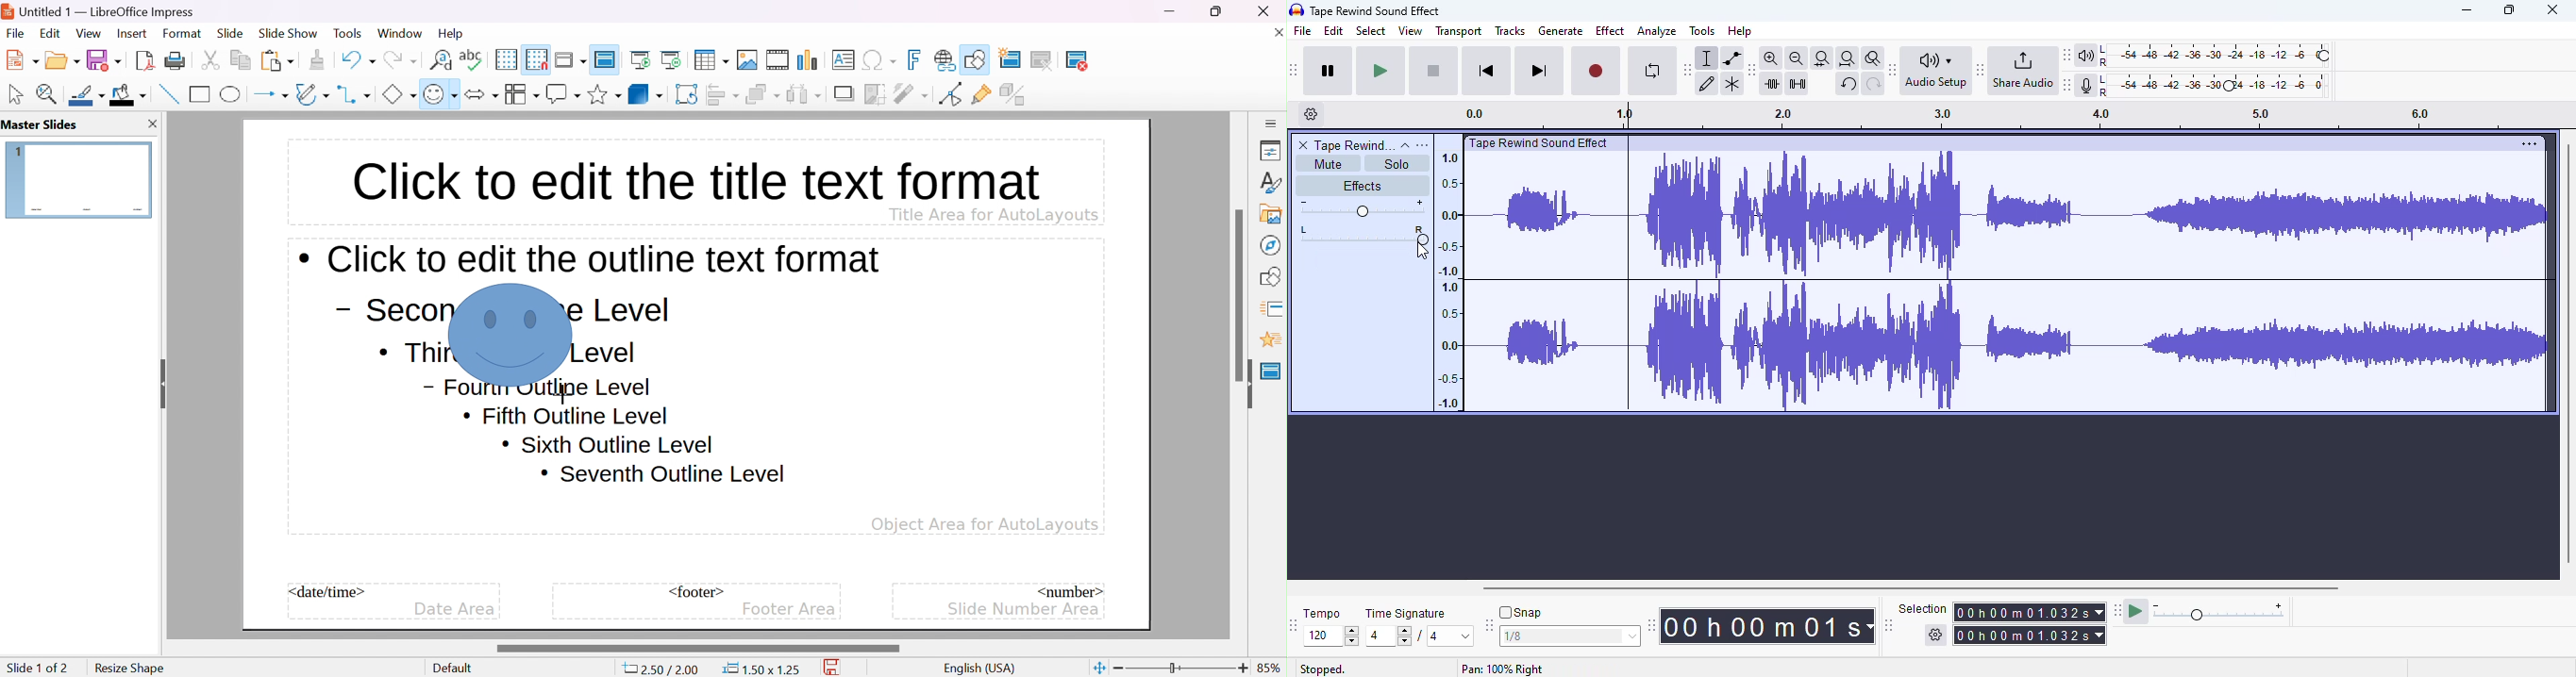 This screenshot has width=2576, height=700. Describe the element at coordinates (1702, 30) in the screenshot. I see `tools` at that location.